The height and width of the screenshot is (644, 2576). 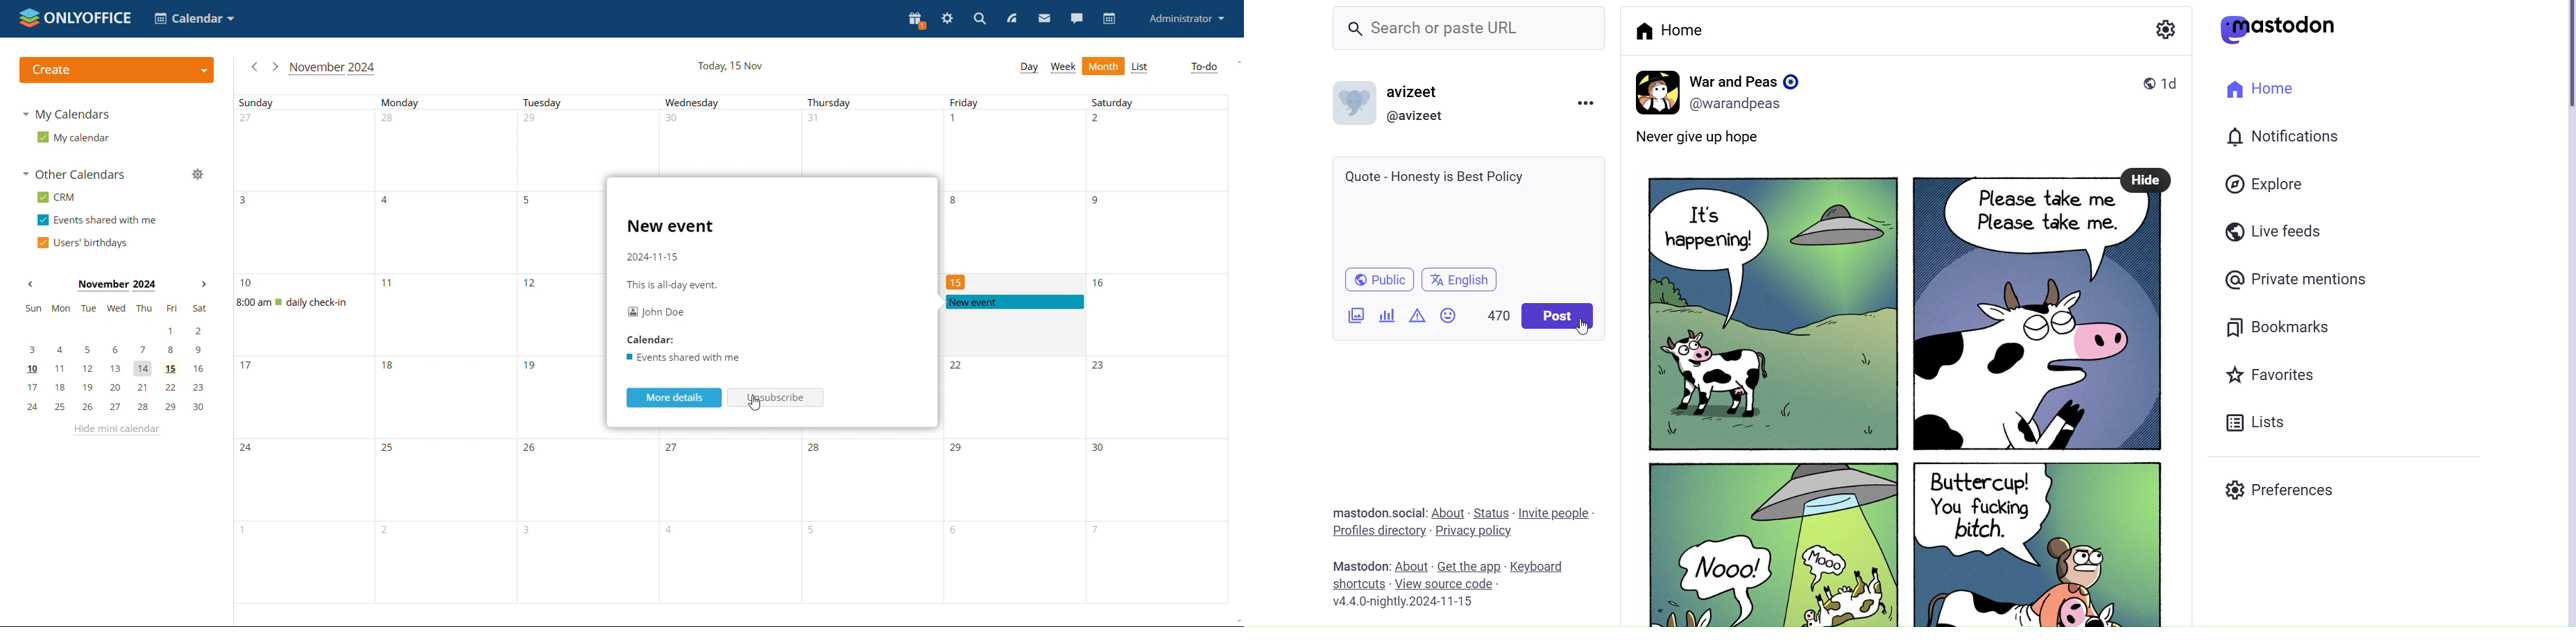 I want to click on Invite People, so click(x=1558, y=513).